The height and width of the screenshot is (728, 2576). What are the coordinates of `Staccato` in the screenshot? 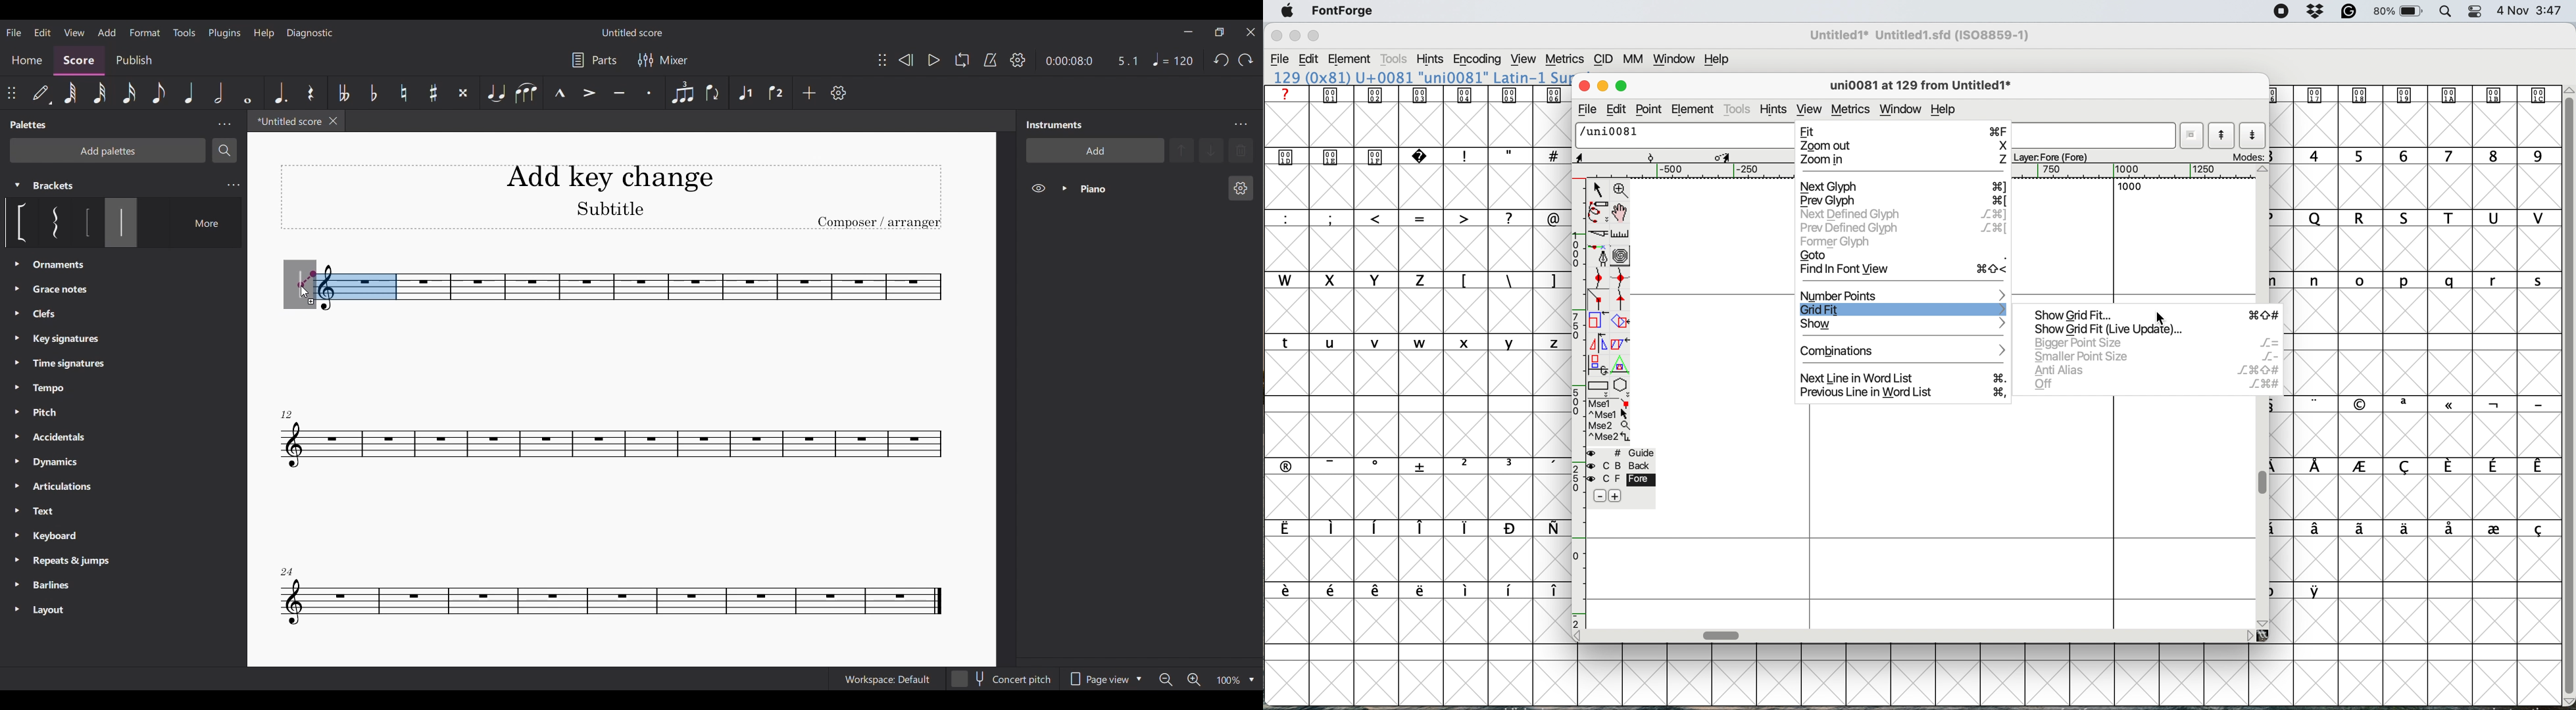 It's located at (649, 93).